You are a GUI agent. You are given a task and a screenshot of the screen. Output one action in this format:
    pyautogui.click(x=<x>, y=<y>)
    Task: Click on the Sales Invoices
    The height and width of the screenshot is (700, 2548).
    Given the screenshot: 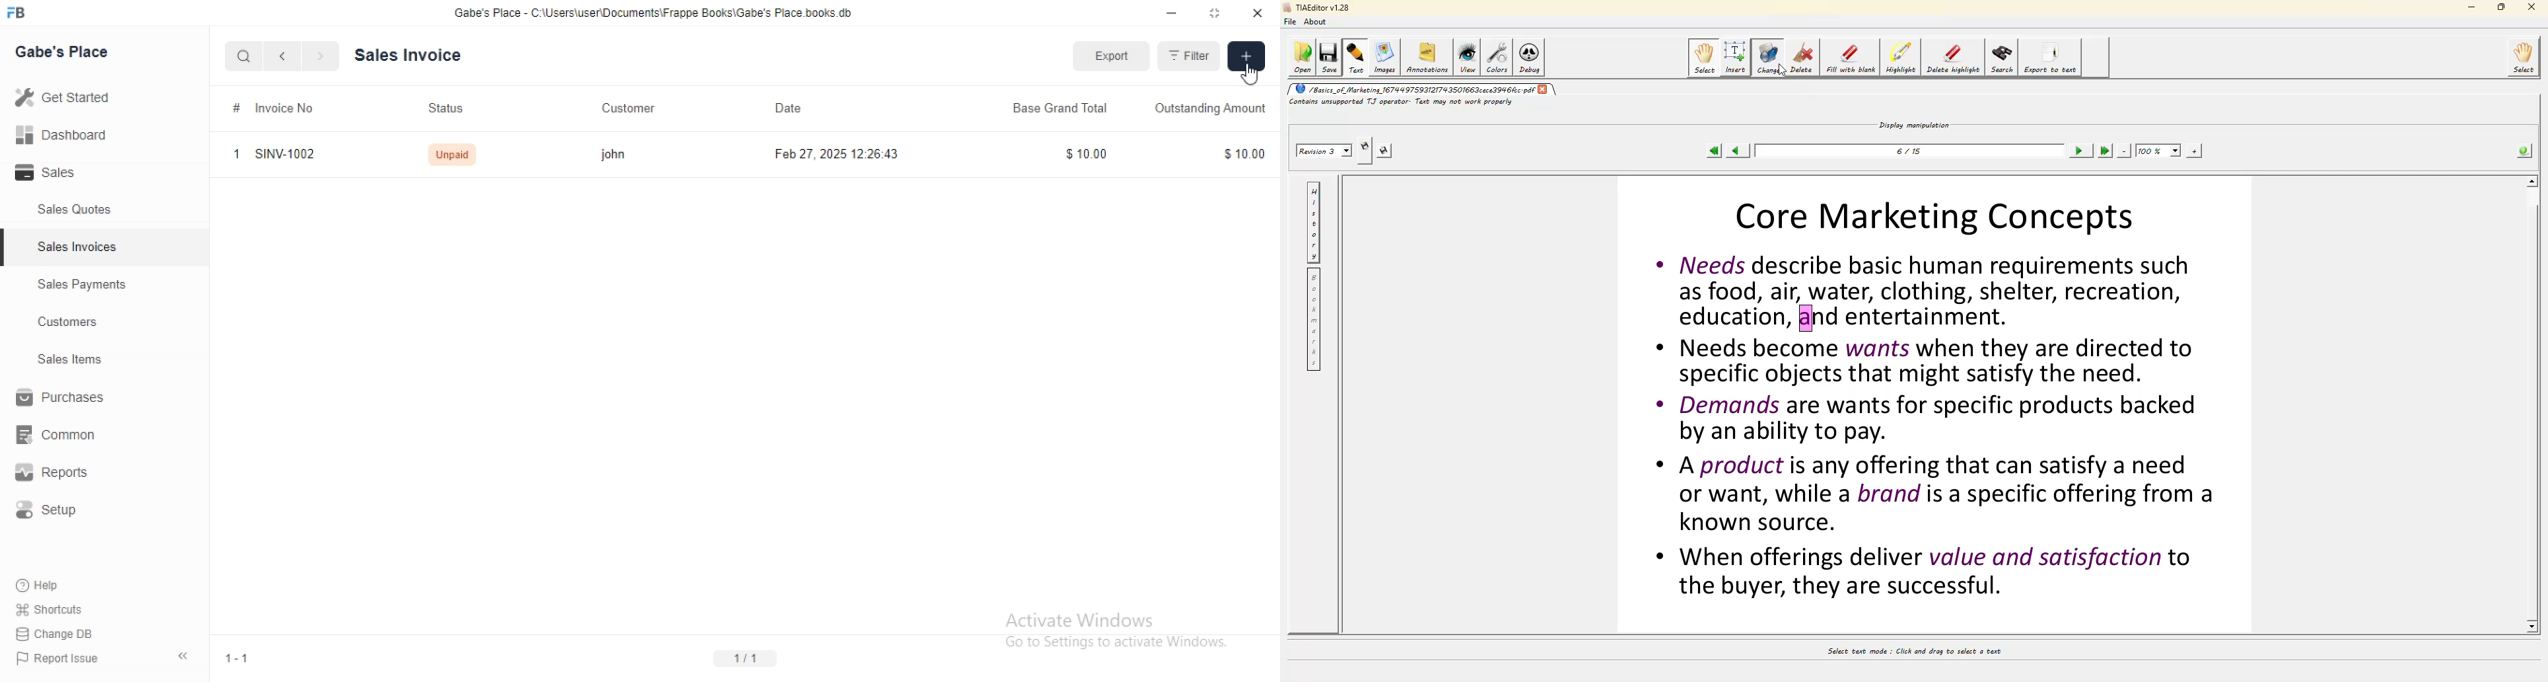 What is the action you would take?
    pyautogui.click(x=79, y=247)
    